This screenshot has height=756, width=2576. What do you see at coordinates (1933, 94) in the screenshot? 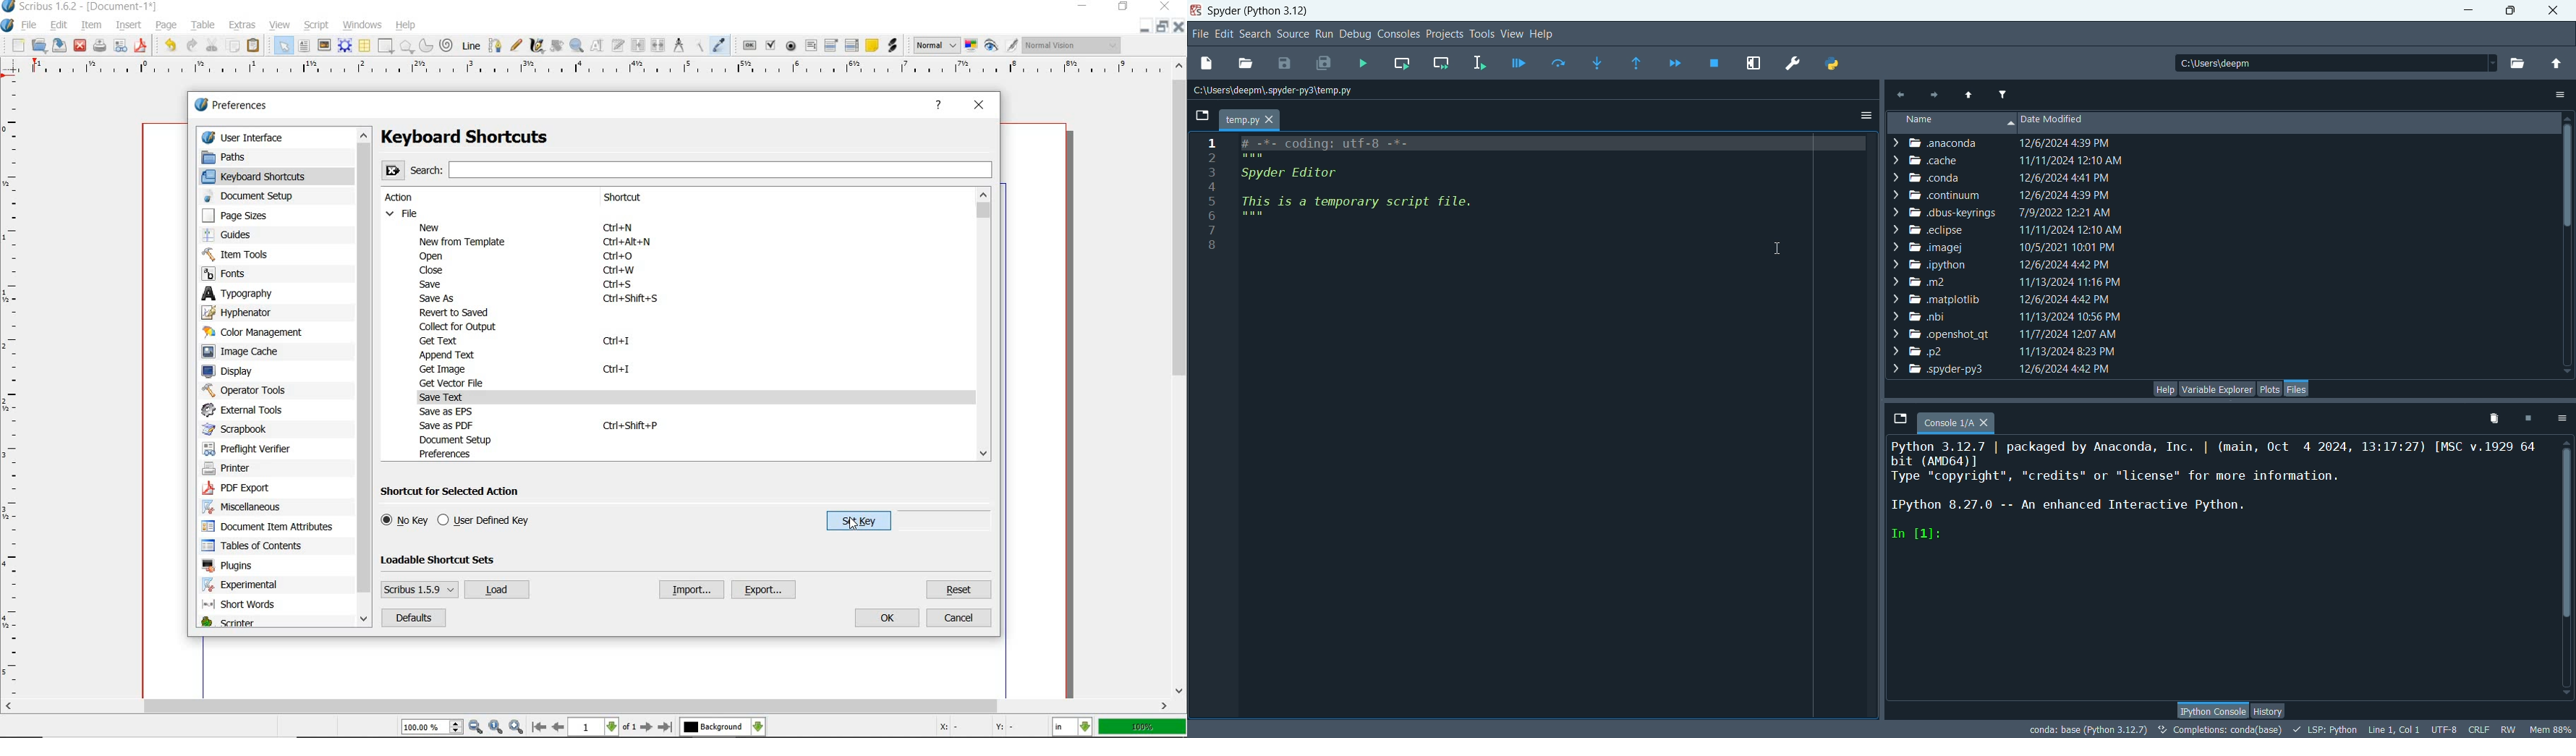
I see `next` at bounding box center [1933, 94].